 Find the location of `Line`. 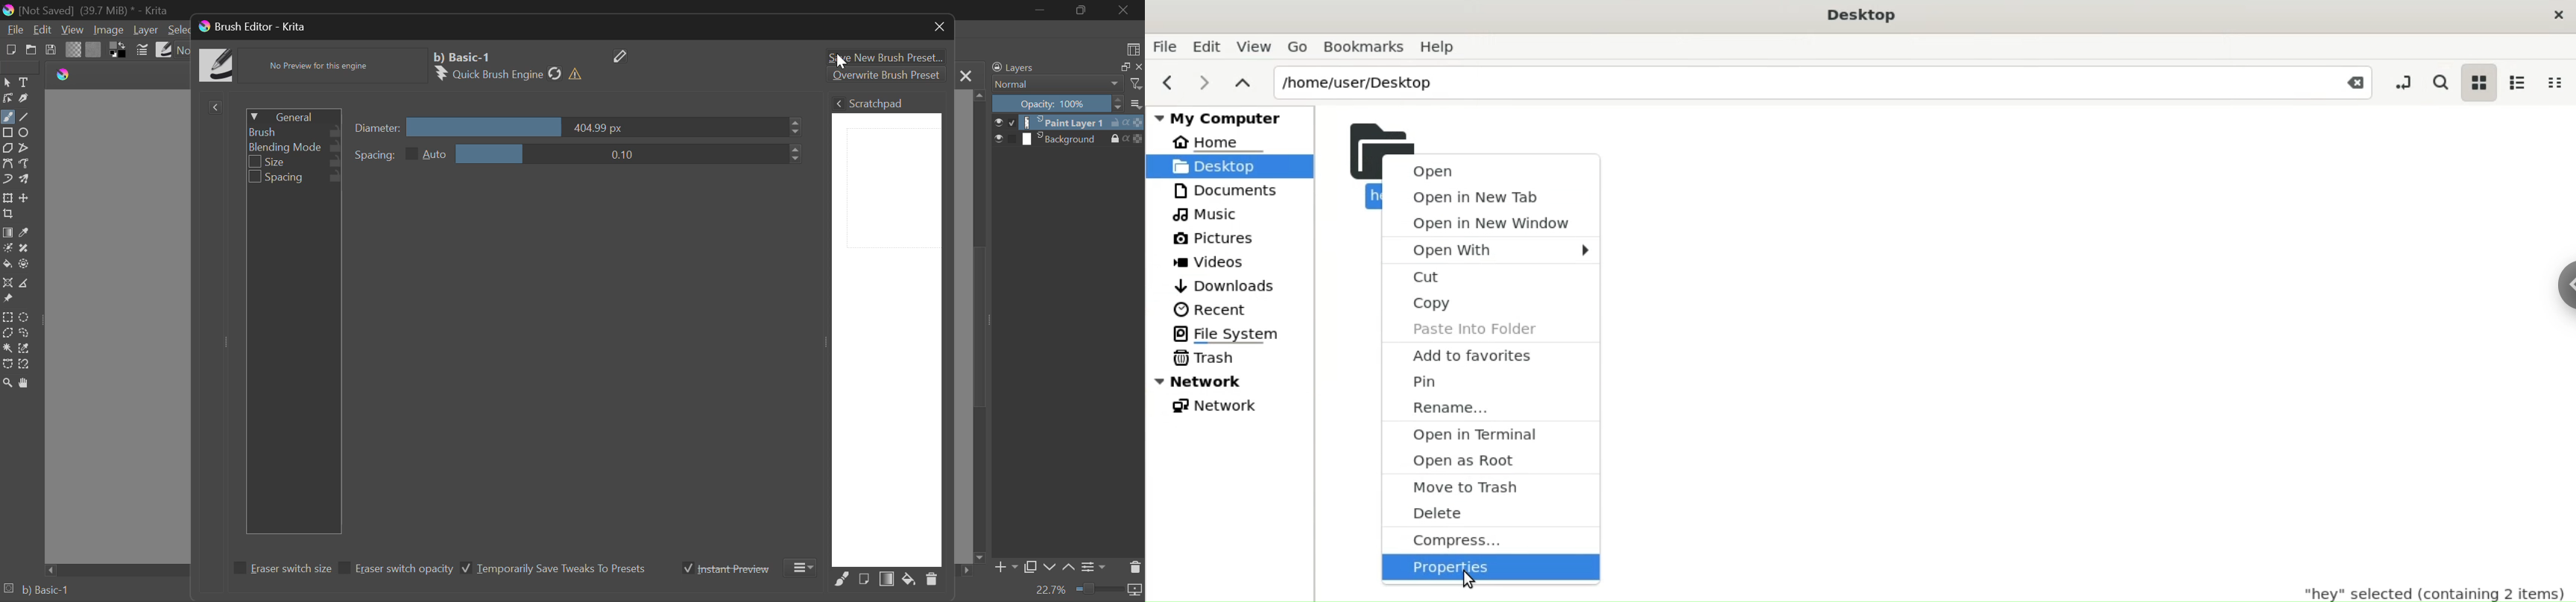

Line is located at coordinates (24, 116).